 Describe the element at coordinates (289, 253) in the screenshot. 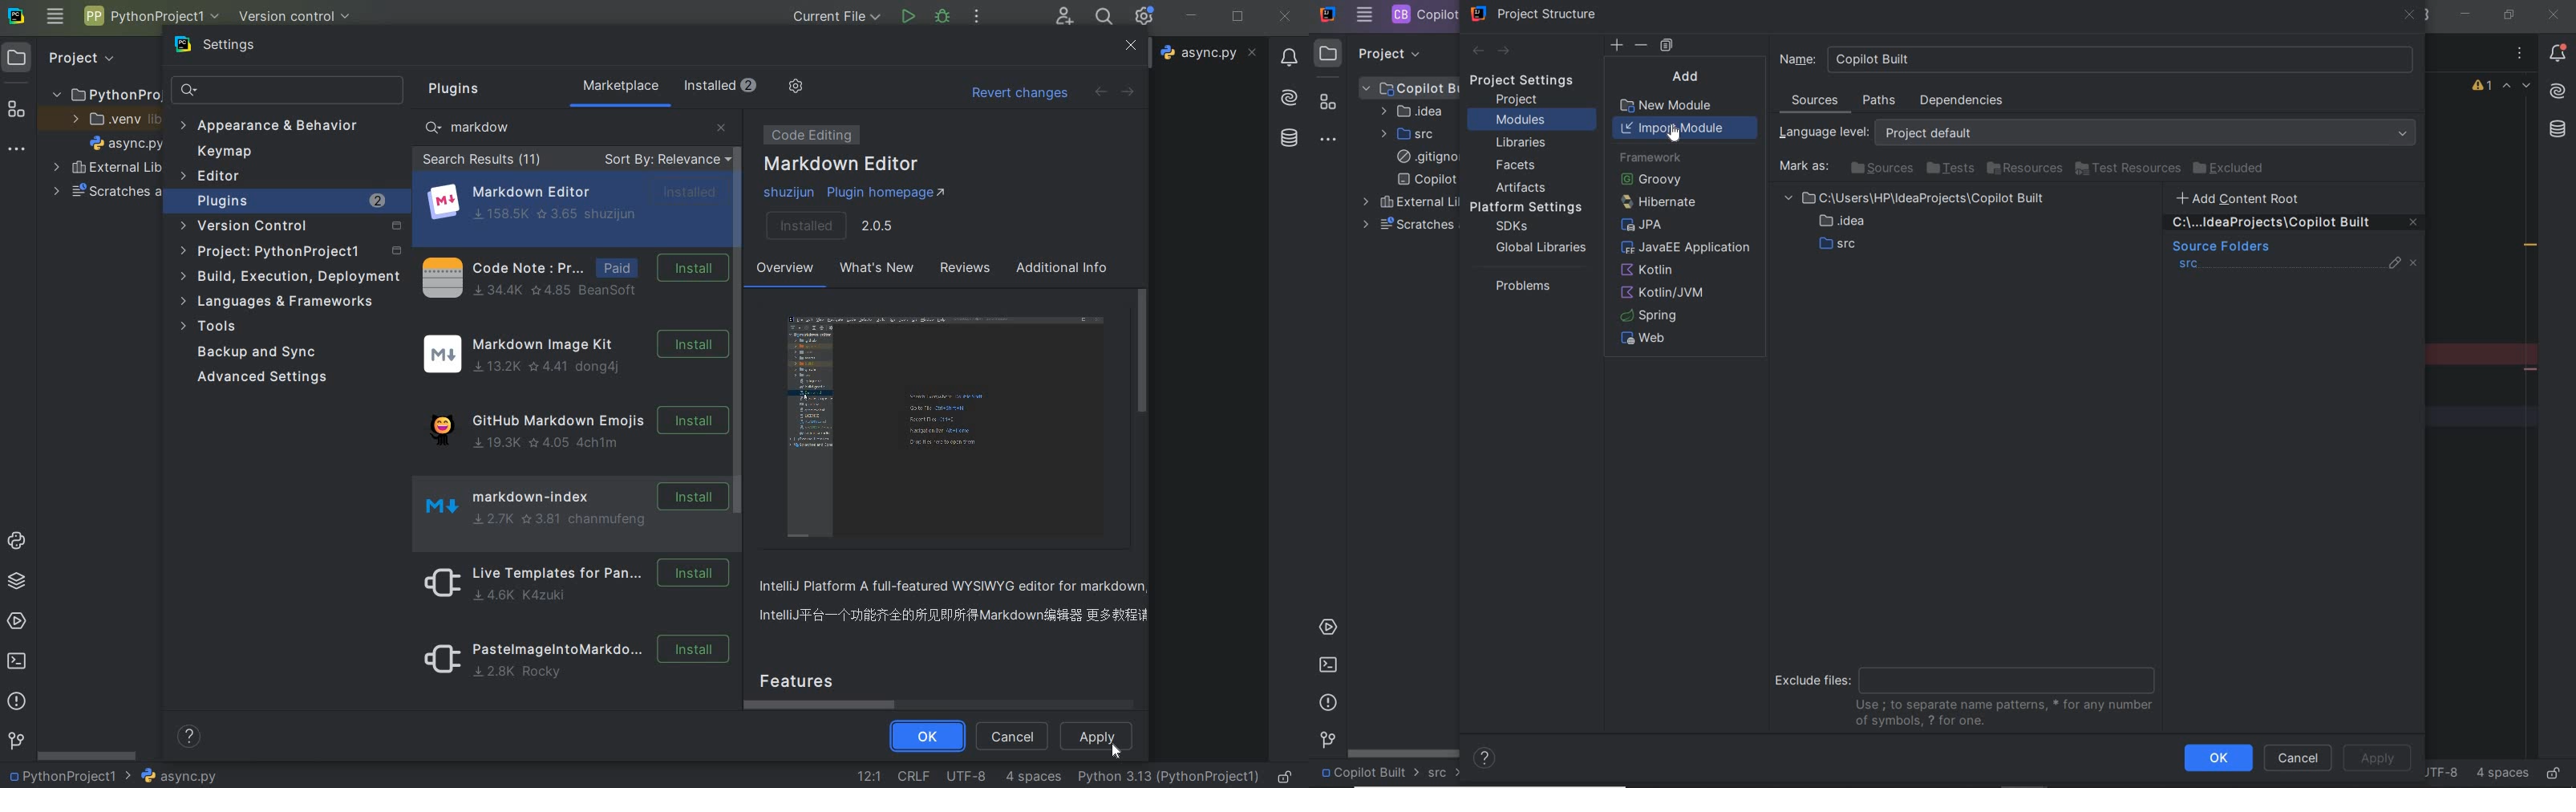

I see `project` at that location.